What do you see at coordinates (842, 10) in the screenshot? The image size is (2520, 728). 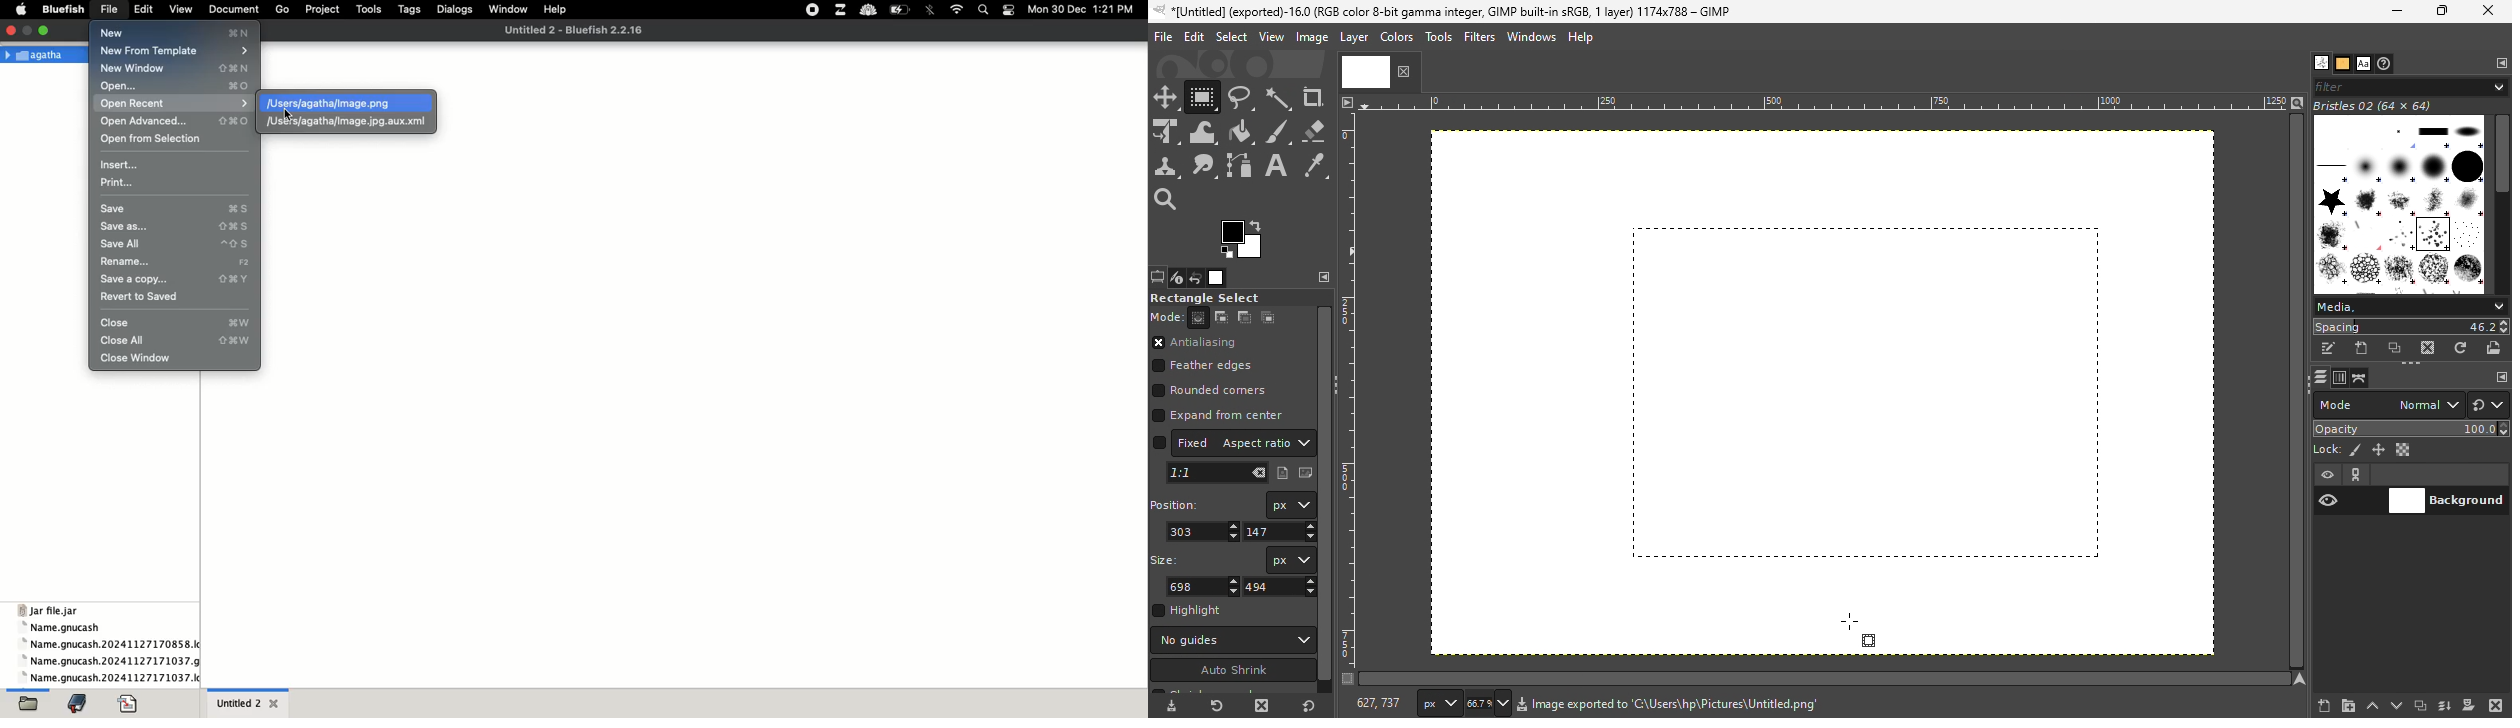 I see `extensions` at bounding box center [842, 10].